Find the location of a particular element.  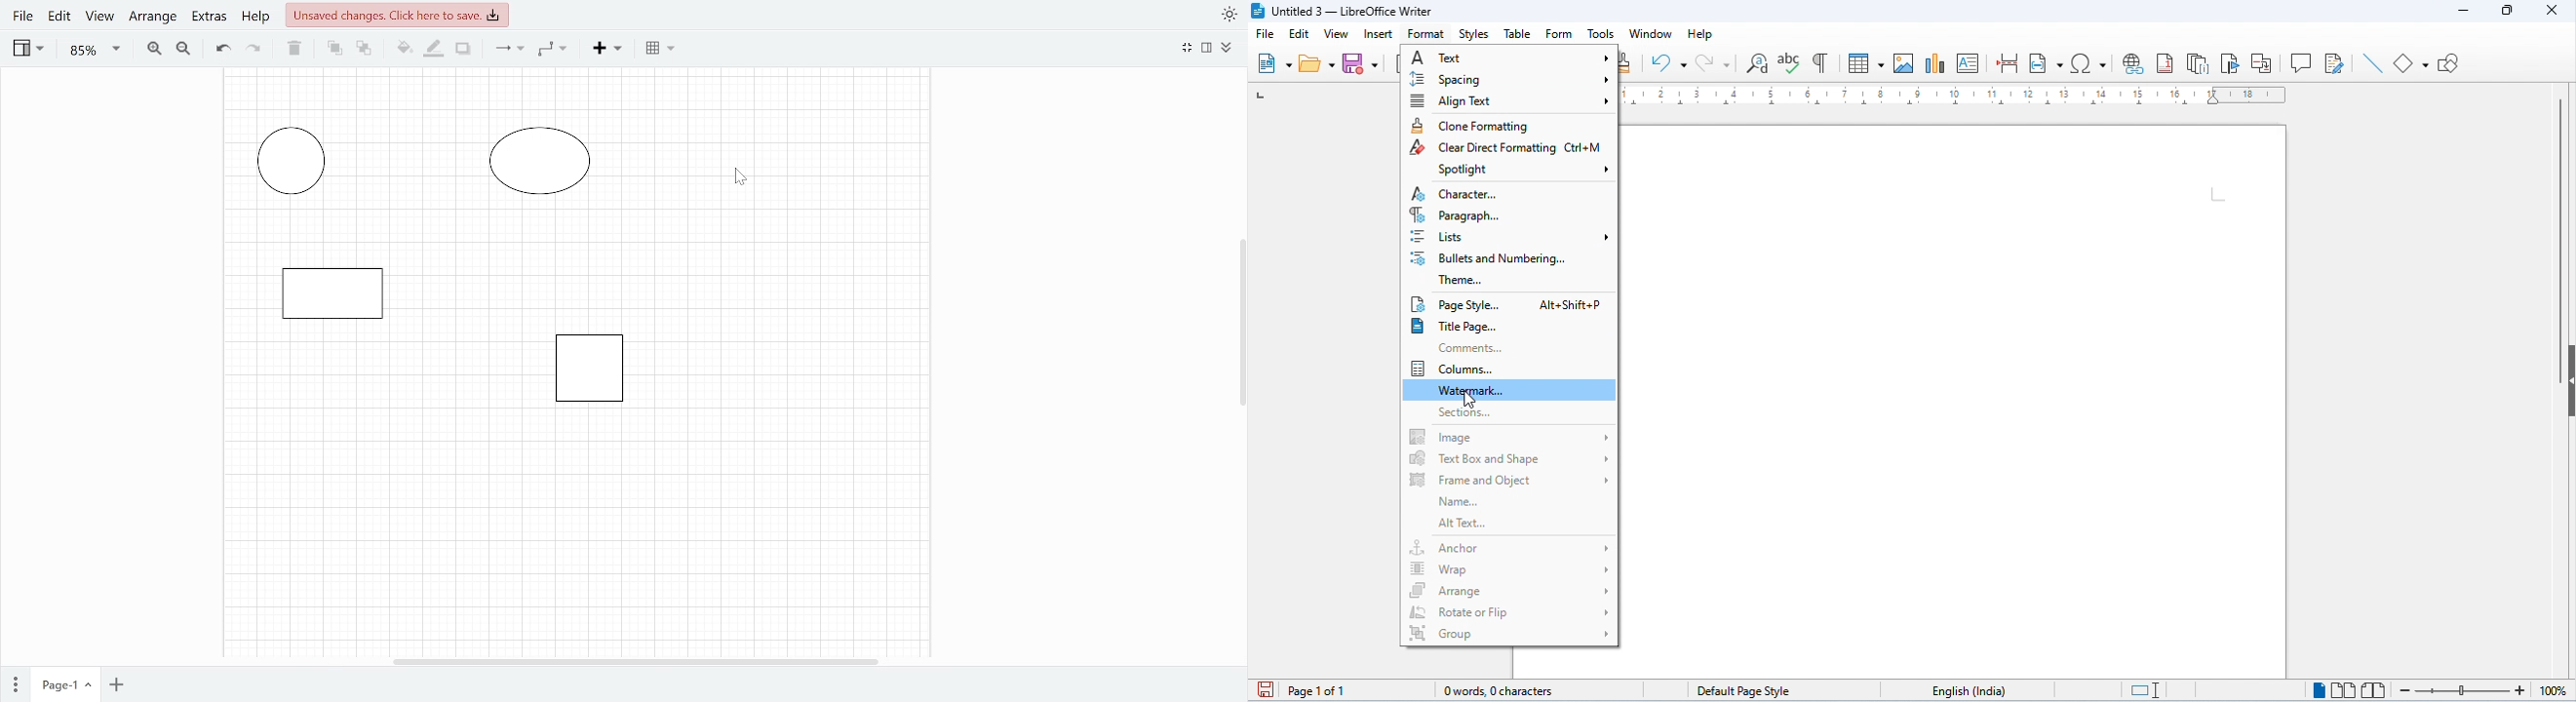

insert cross reference is located at coordinates (2264, 65).